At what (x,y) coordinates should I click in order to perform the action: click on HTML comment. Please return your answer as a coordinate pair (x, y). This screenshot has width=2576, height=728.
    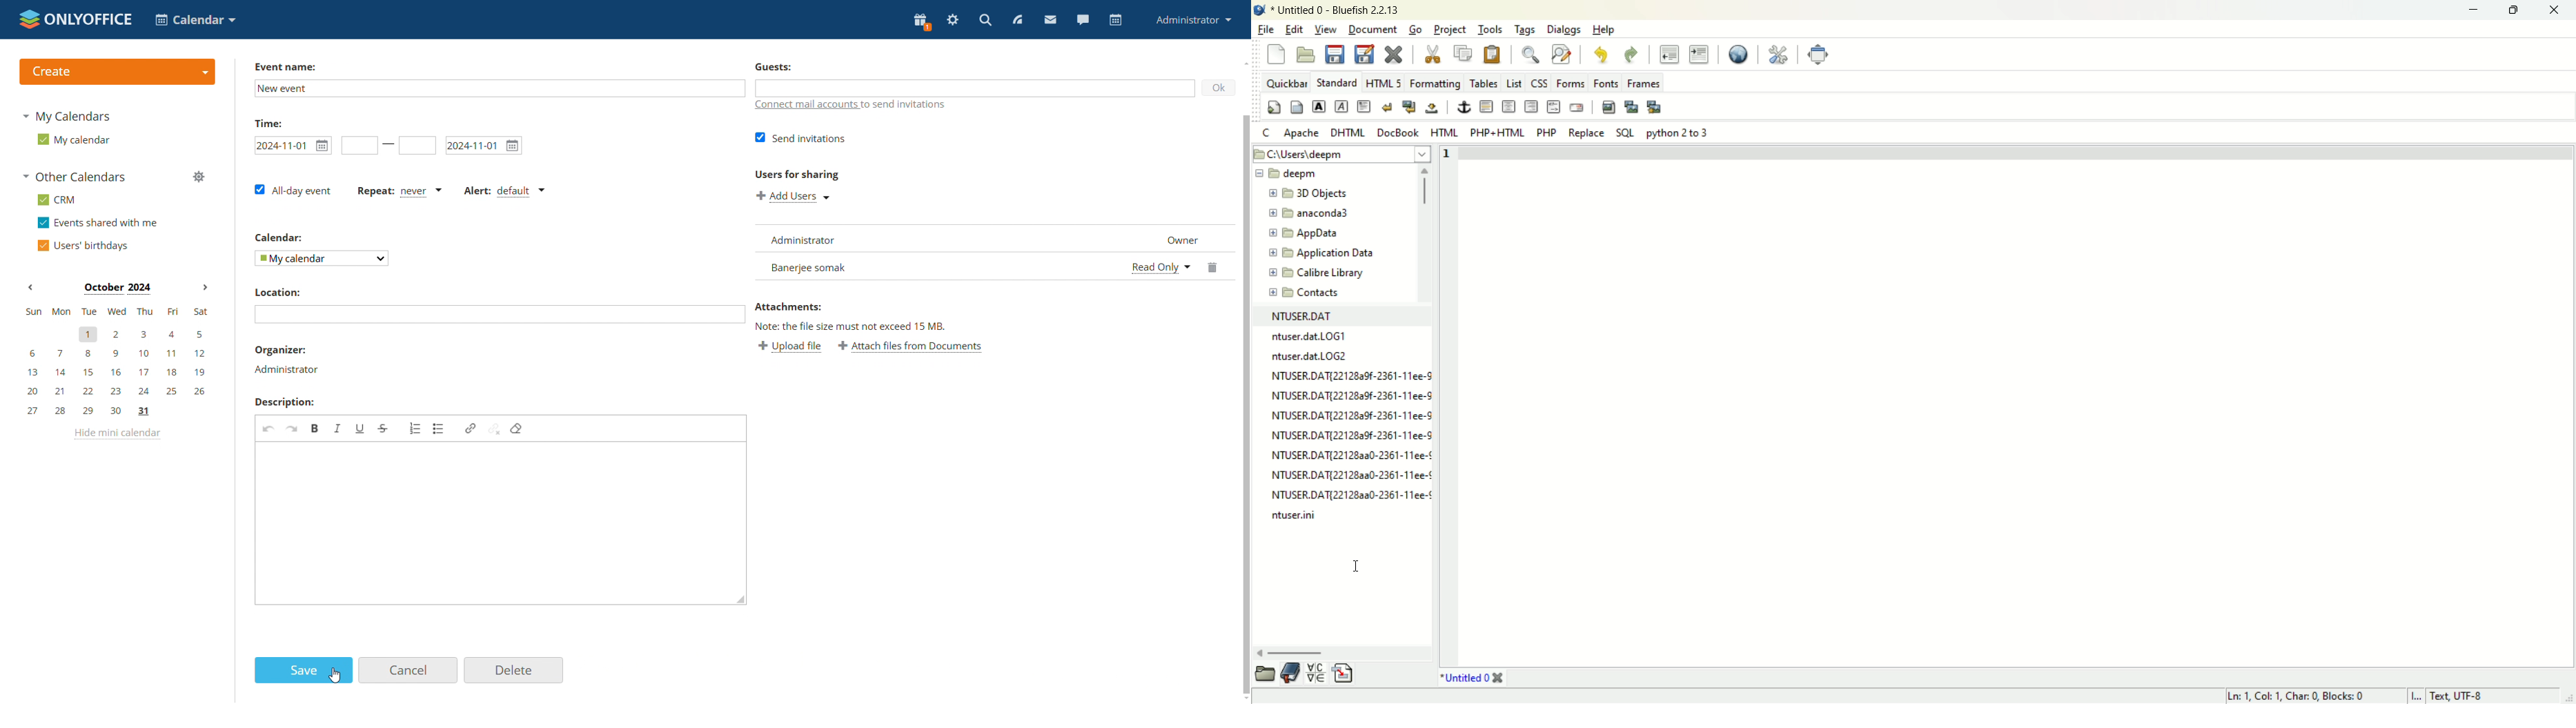
    Looking at the image, I should click on (1553, 106).